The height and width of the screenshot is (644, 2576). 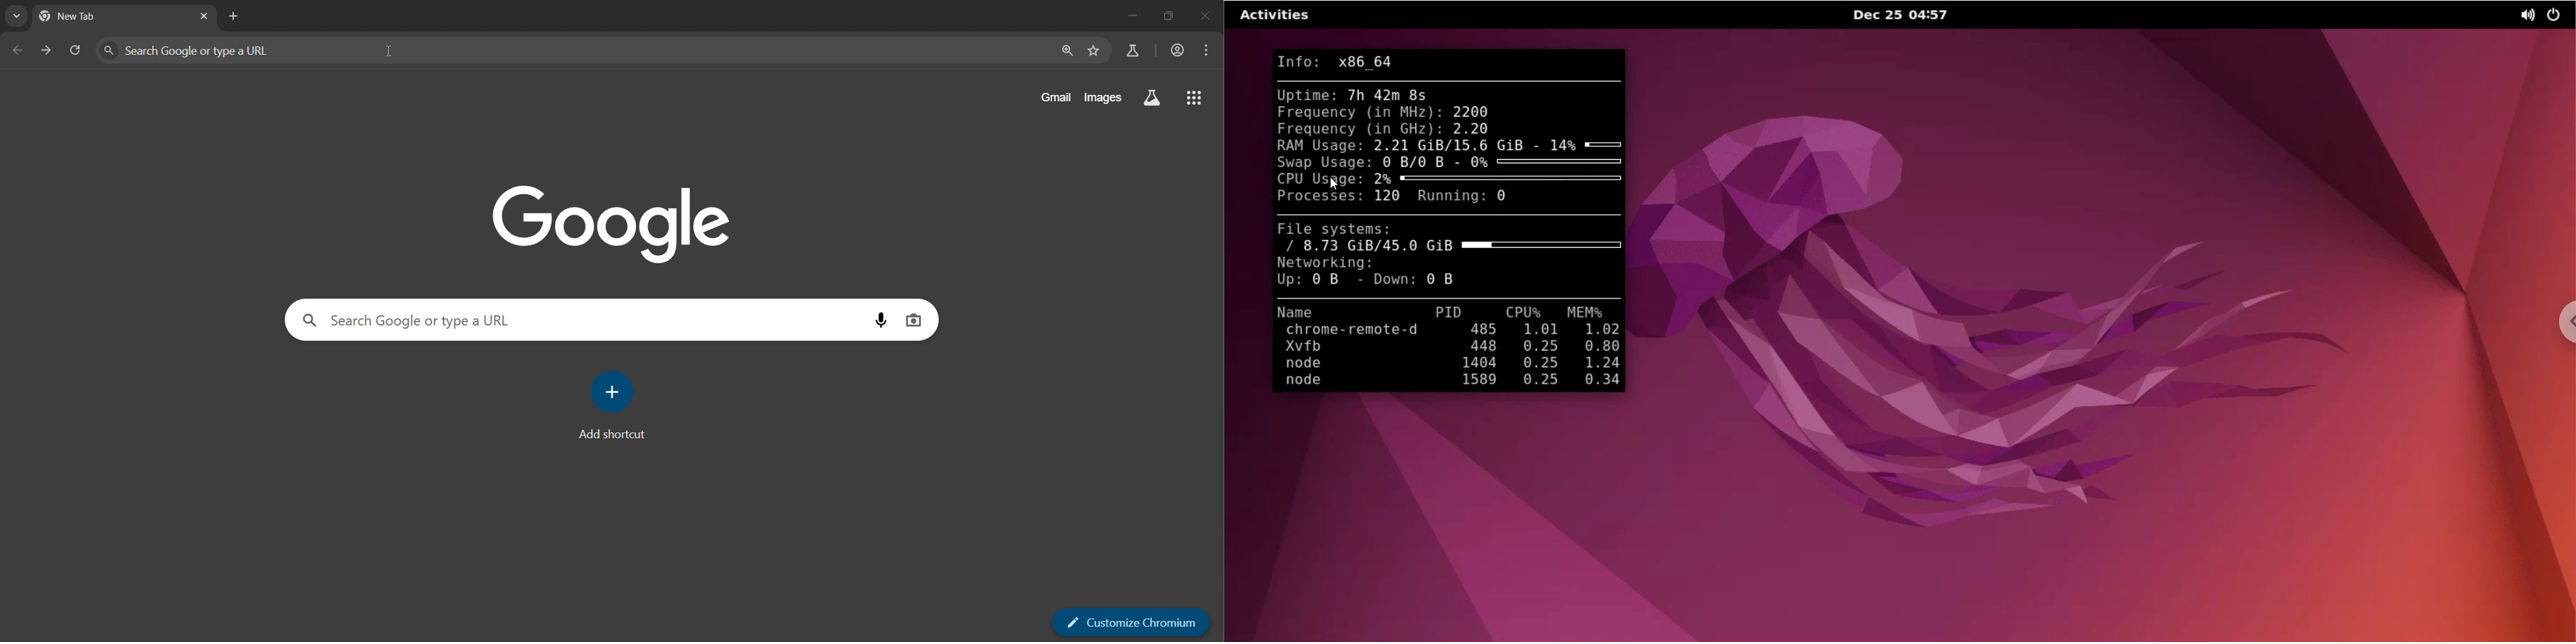 I want to click on reload page, so click(x=76, y=50).